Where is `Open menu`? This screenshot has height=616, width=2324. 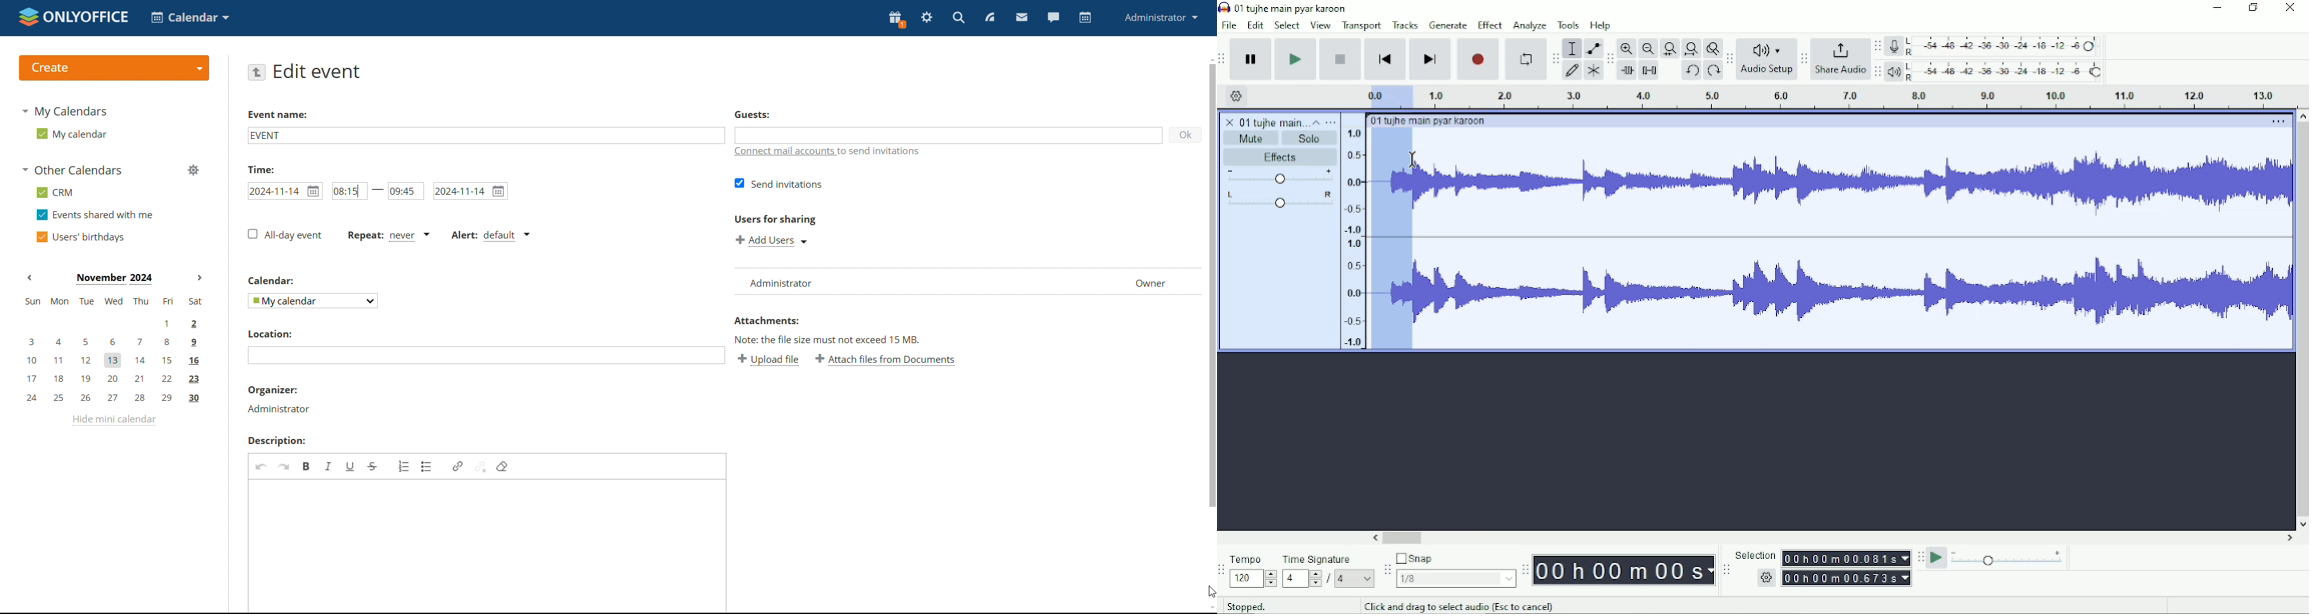 Open menu is located at coordinates (1331, 122).